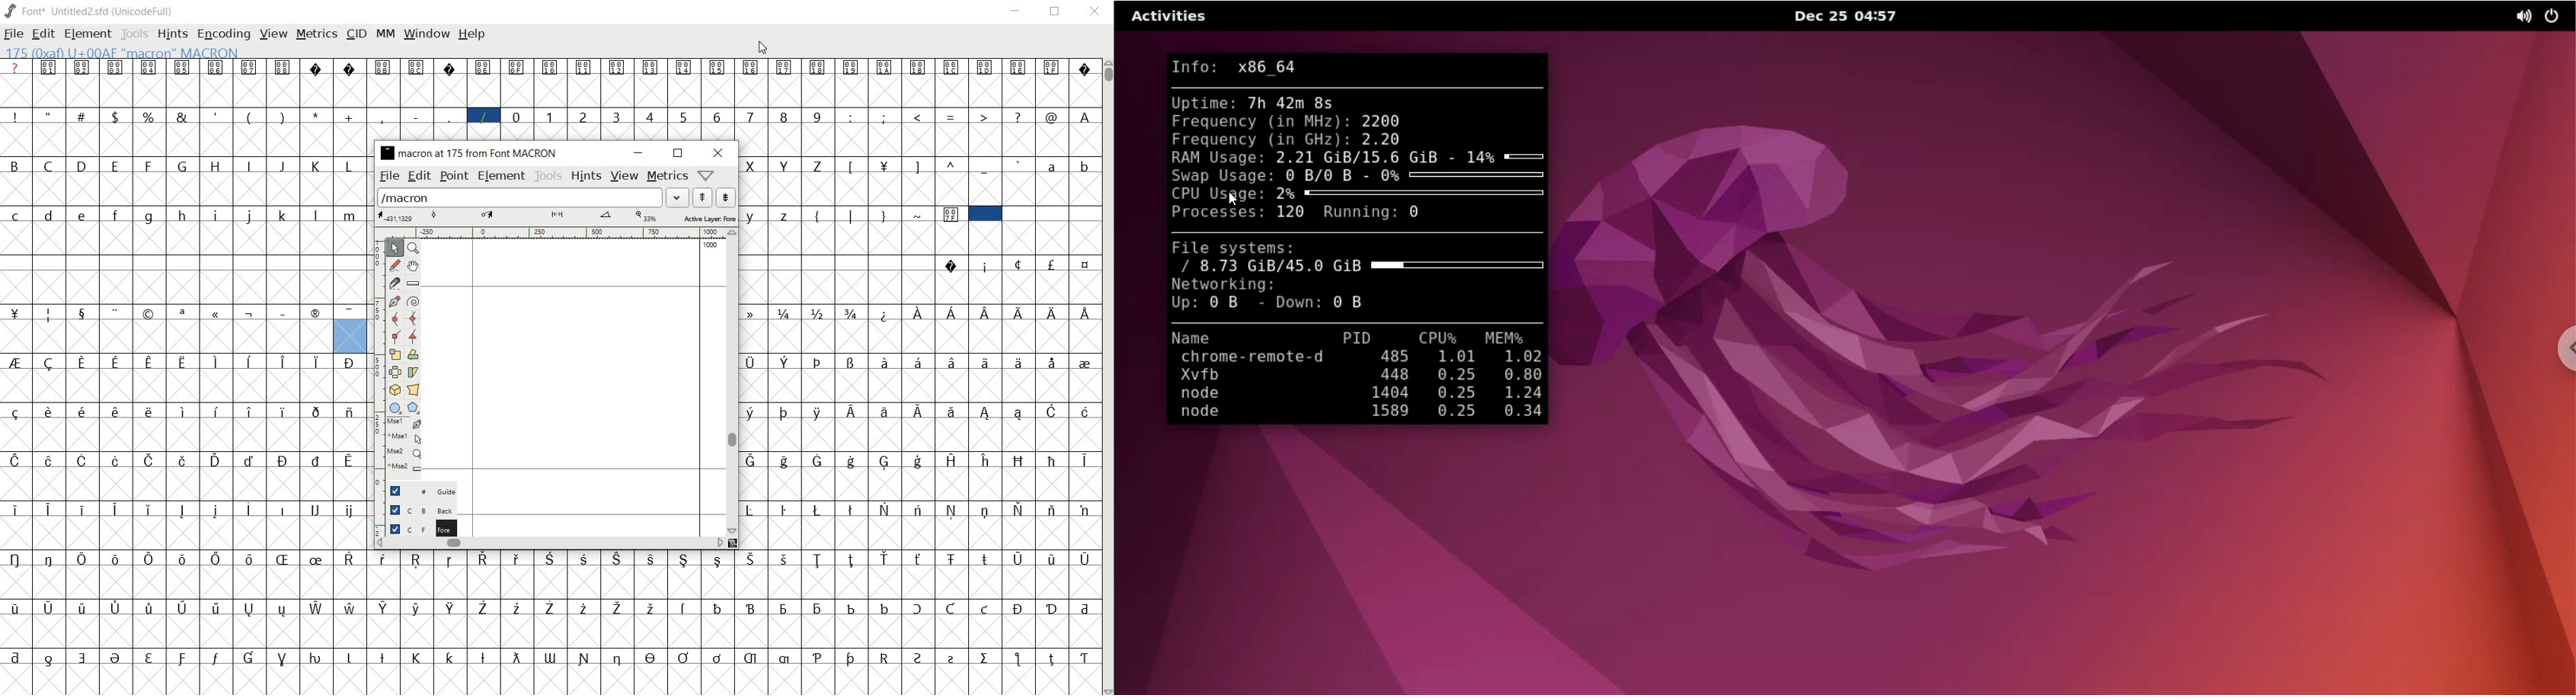  What do you see at coordinates (317, 33) in the screenshot?
I see `metrics` at bounding box center [317, 33].